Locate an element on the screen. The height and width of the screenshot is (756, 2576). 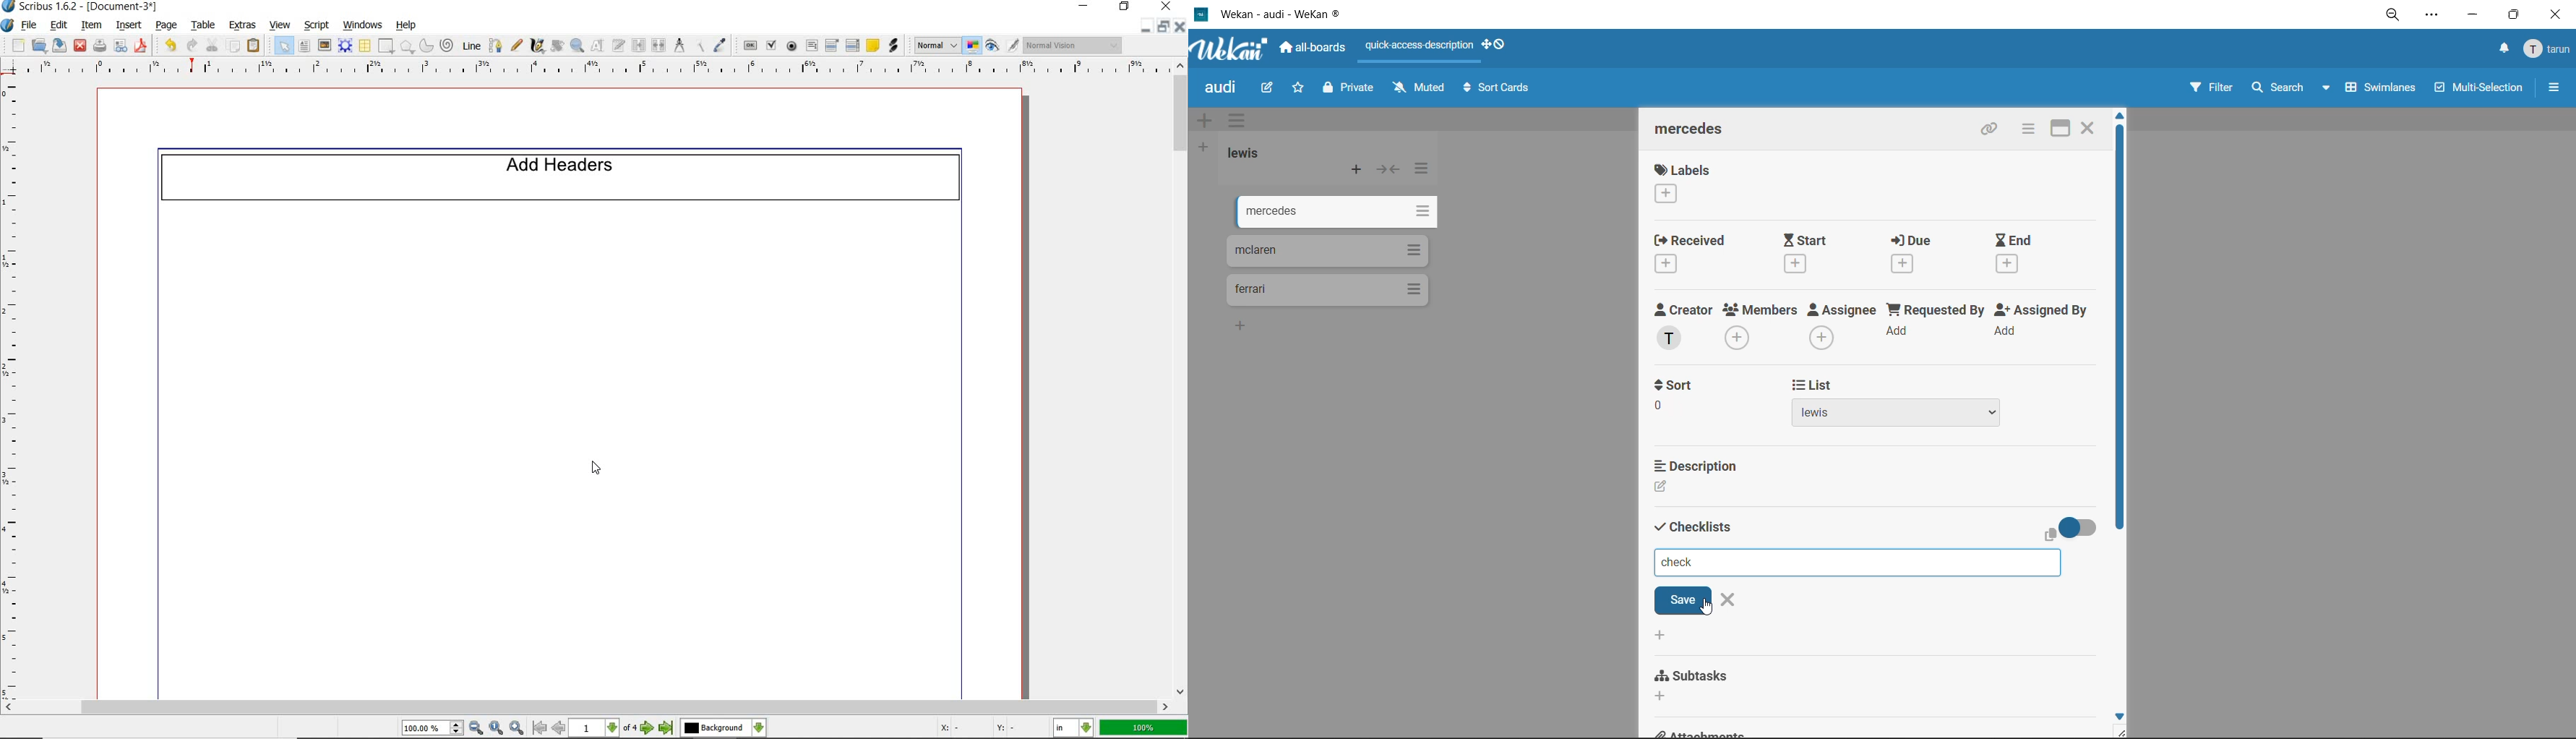
pdf combo box is located at coordinates (833, 46).